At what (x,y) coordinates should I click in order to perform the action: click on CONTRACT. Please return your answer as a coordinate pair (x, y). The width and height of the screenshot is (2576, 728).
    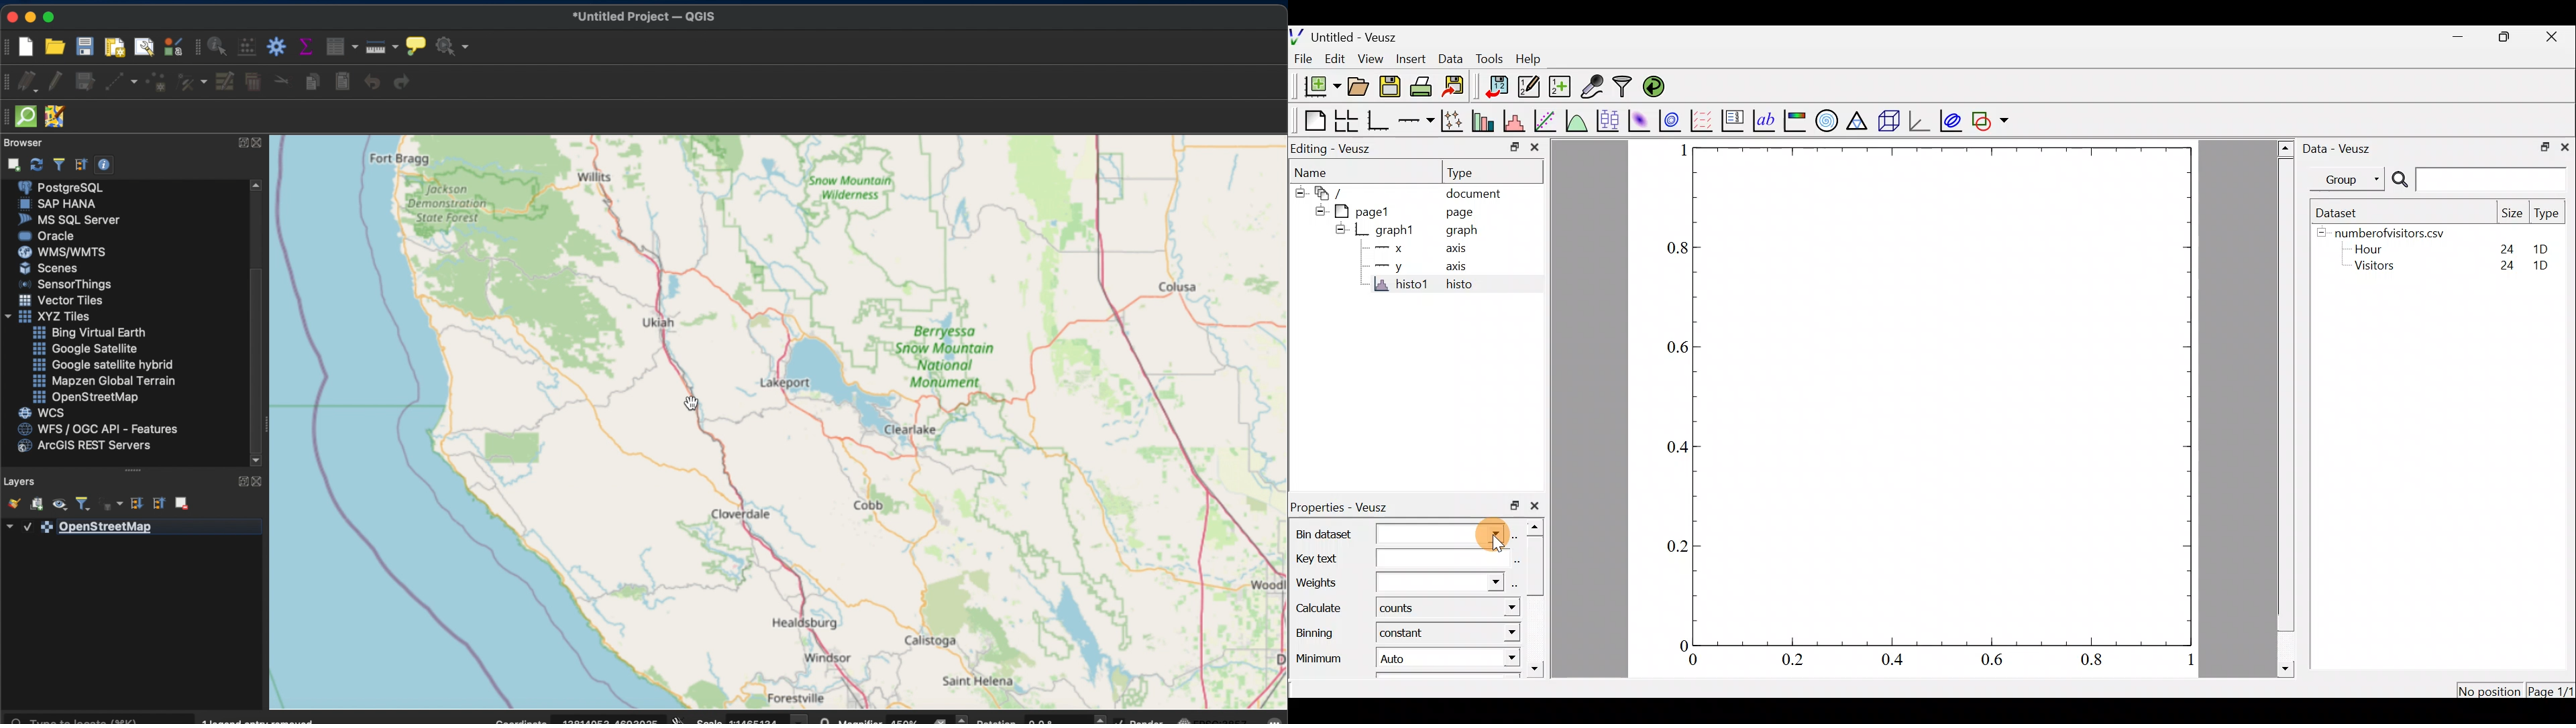
    Looking at the image, I should click on (260, 483).